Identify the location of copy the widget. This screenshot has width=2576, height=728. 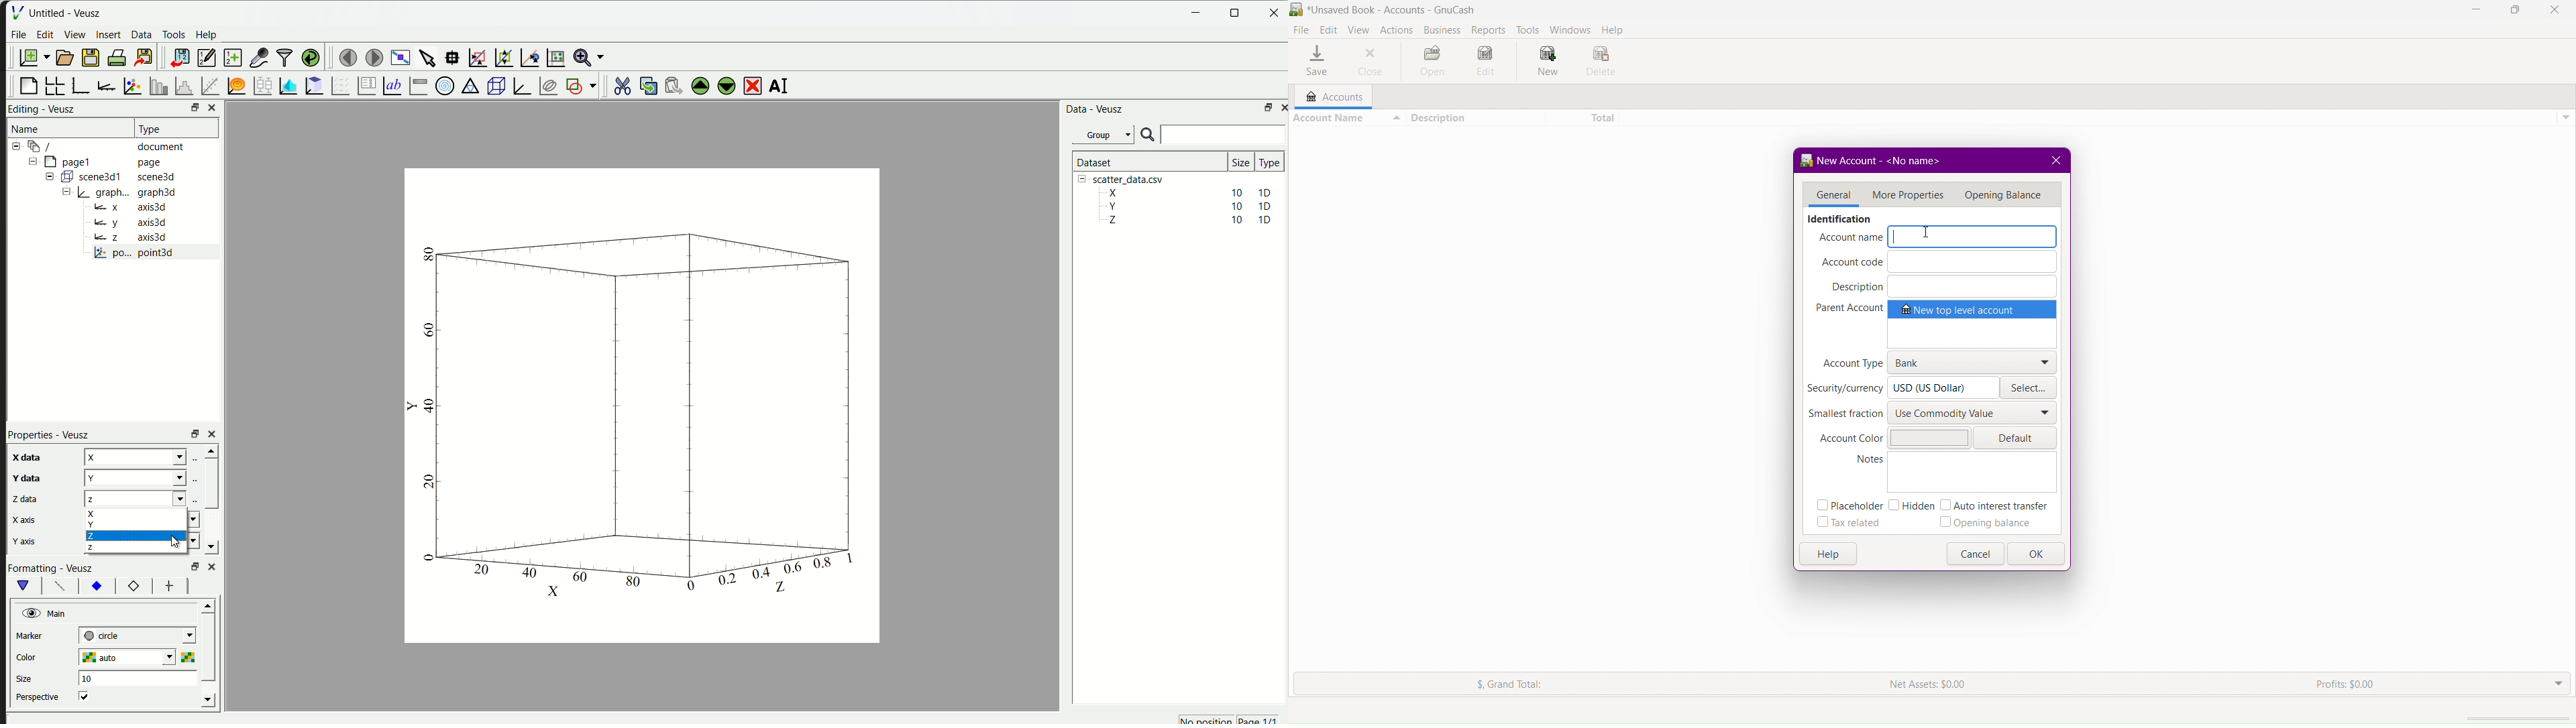
(645, 86).